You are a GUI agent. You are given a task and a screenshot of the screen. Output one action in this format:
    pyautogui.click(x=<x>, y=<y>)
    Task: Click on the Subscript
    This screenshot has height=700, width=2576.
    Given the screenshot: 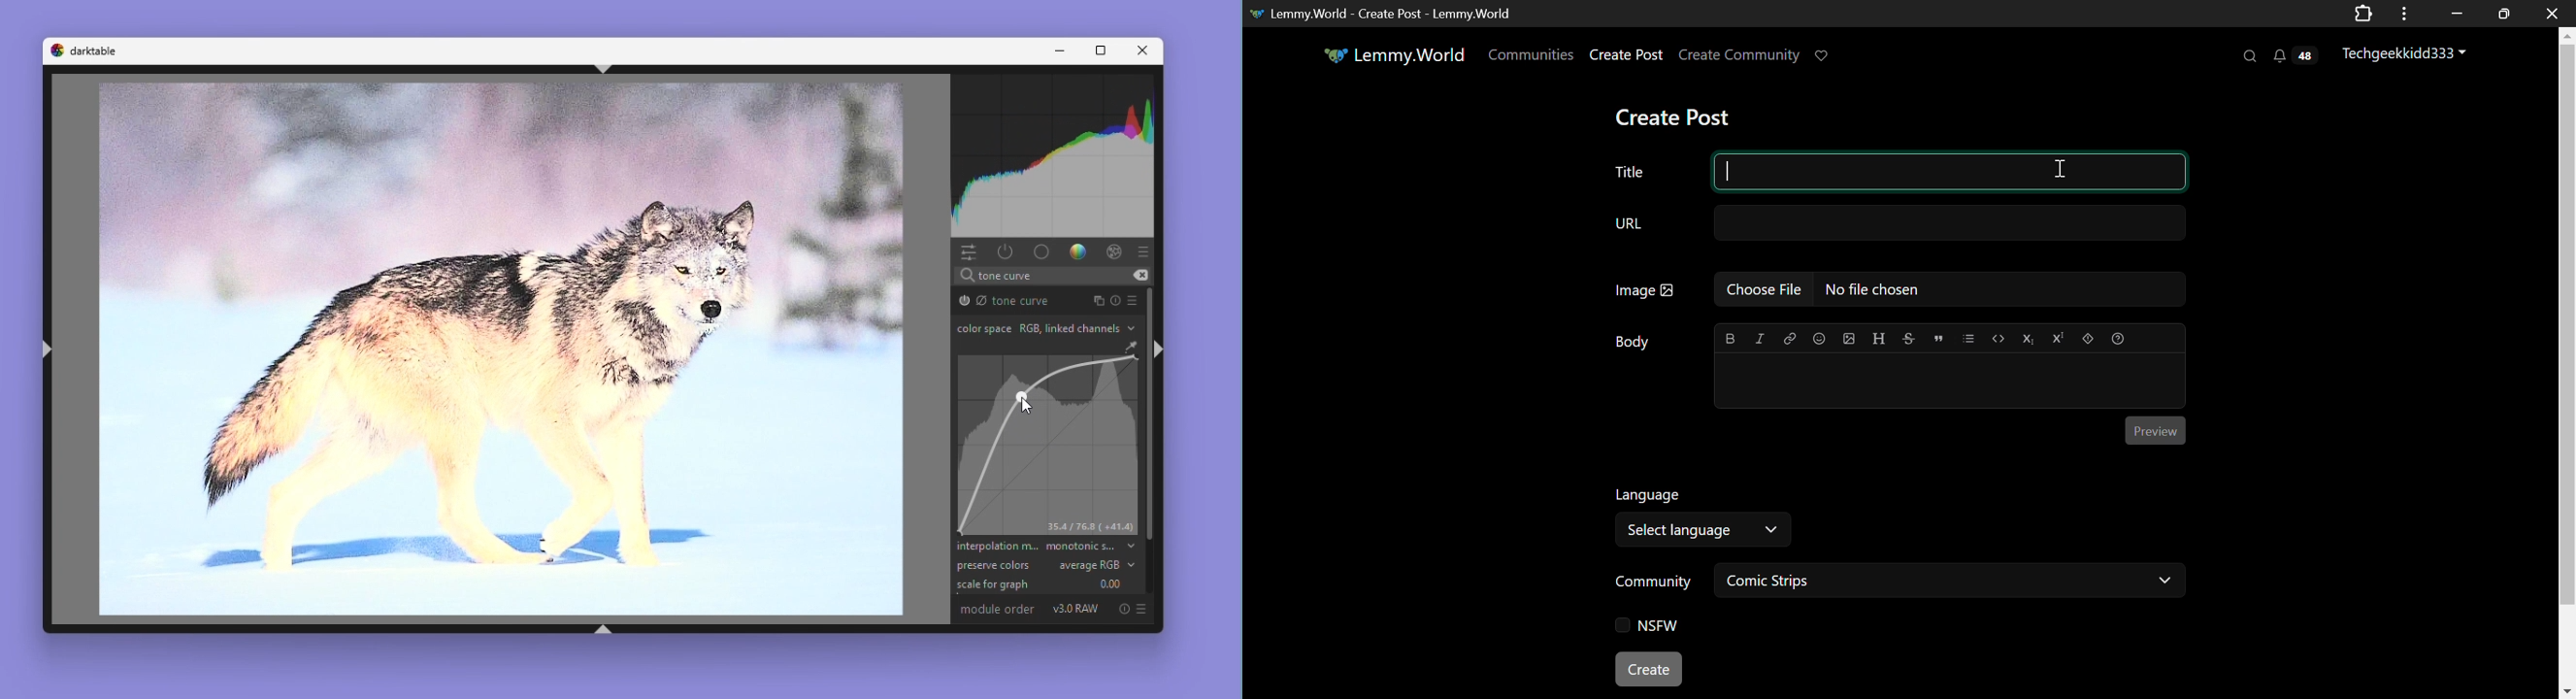 What is the action you would take?
    pyautogui.click(x=2029, y=338)
    